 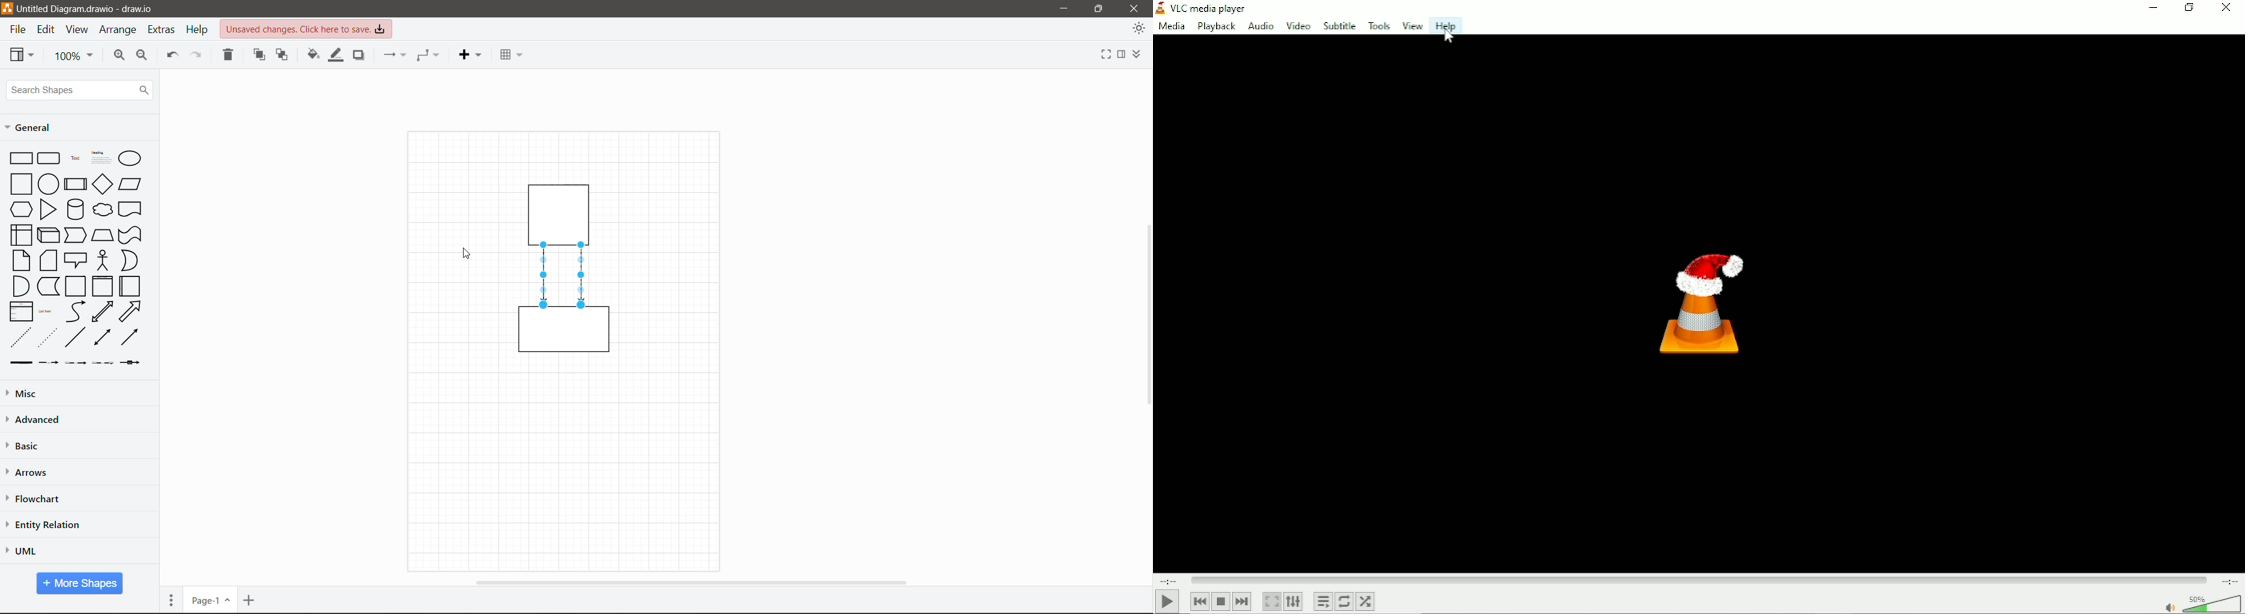 I want to click on Waypoints, so click(x=429, y=55).